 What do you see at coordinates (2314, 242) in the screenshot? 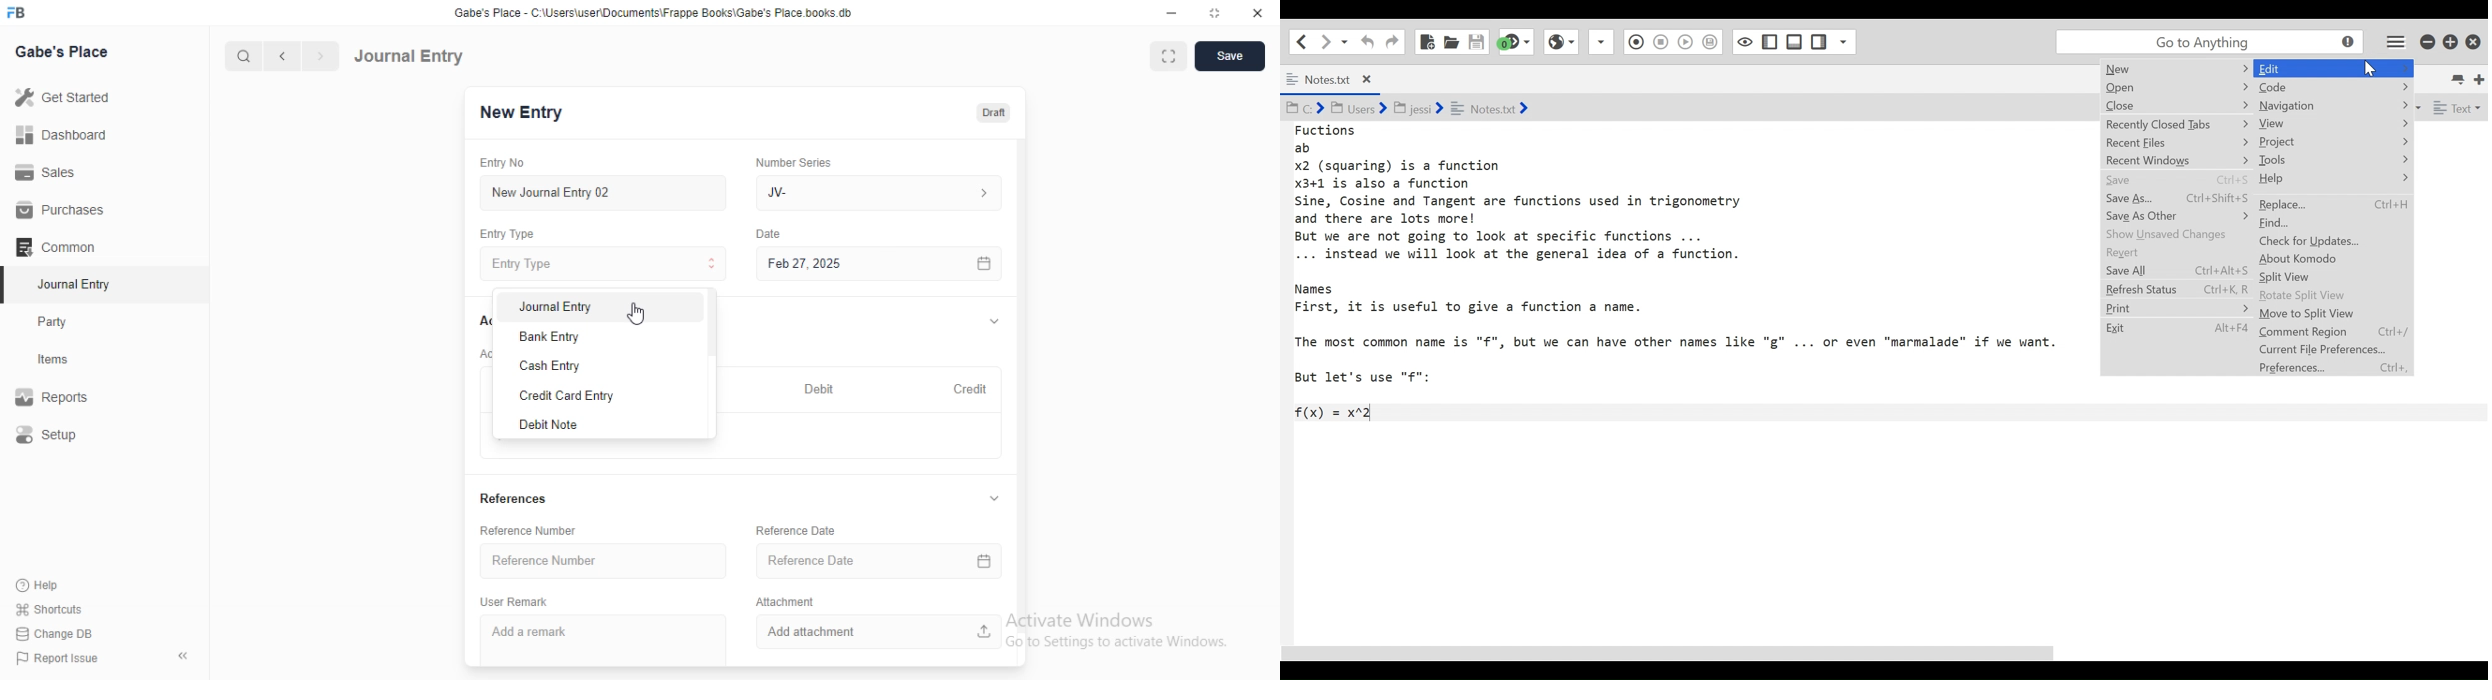
I see `check for Updates...` at bounding box center [2314, 242].